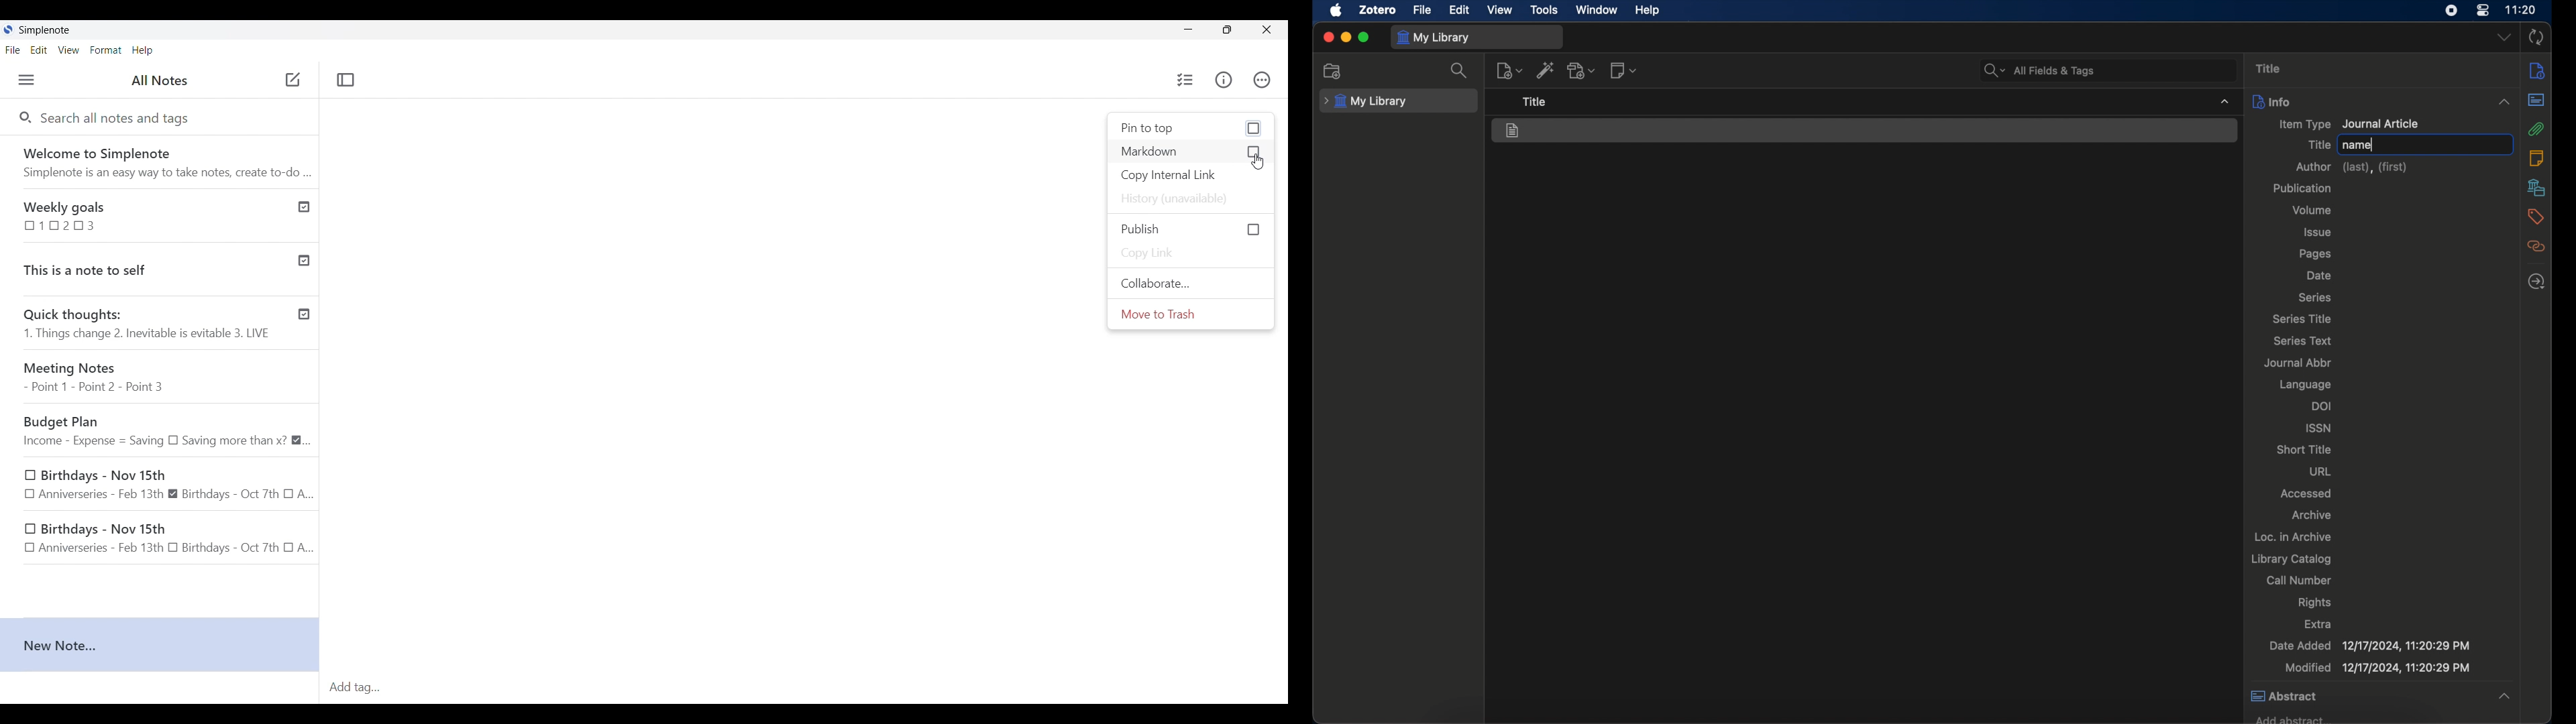  I want to click on Edit menu, so click(39, 50).